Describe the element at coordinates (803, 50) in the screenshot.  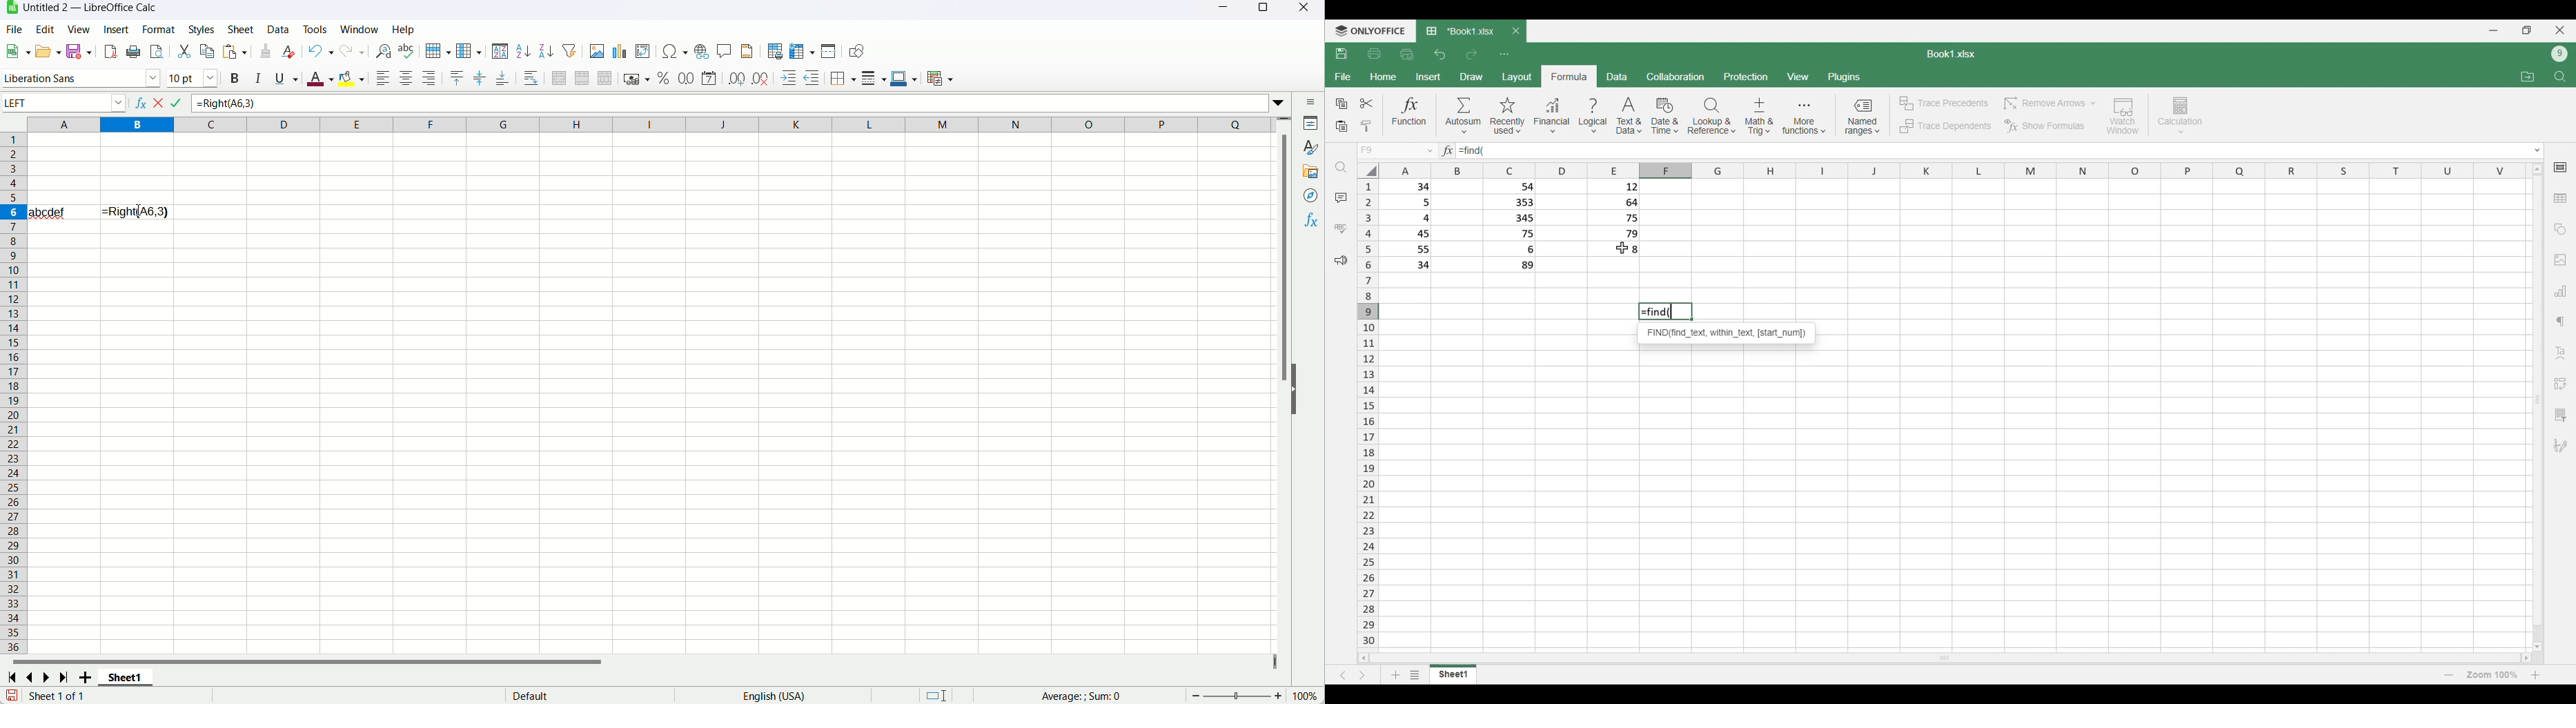
I see `freeze rows and column` at that location.